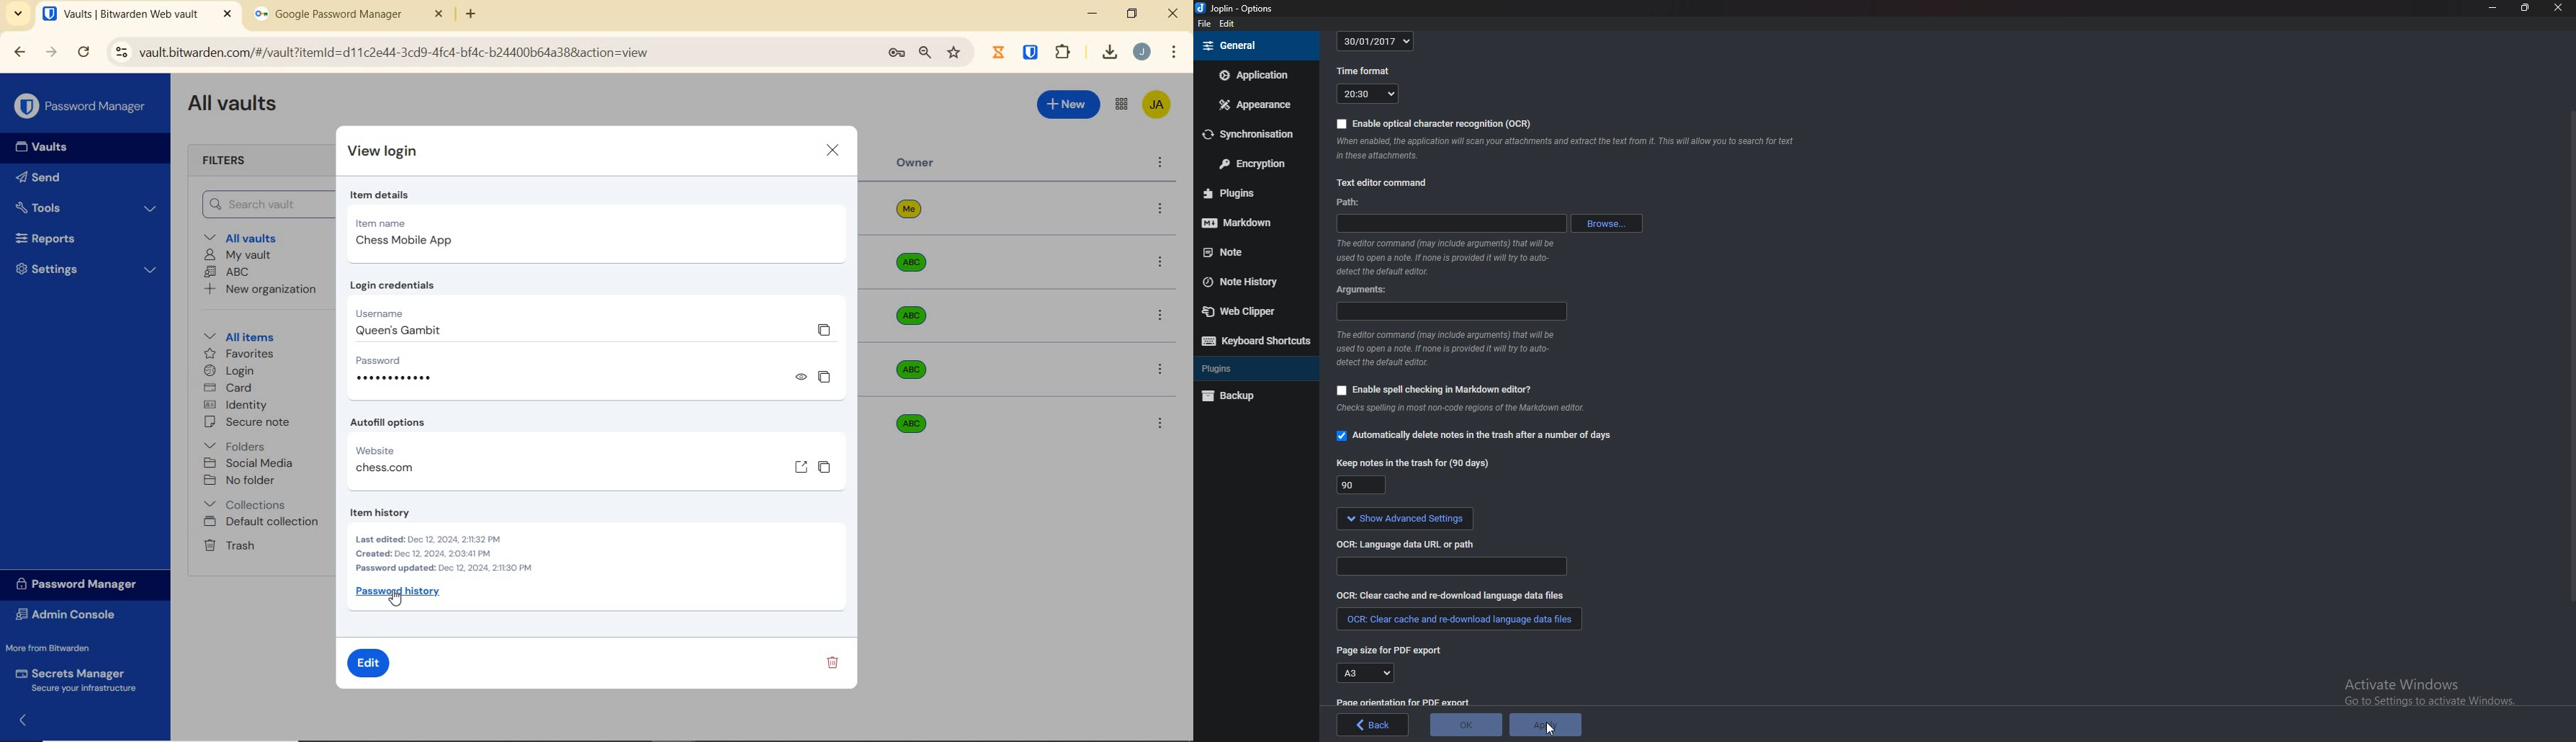  I want to click on Enable O C R, so click(1432, 125).